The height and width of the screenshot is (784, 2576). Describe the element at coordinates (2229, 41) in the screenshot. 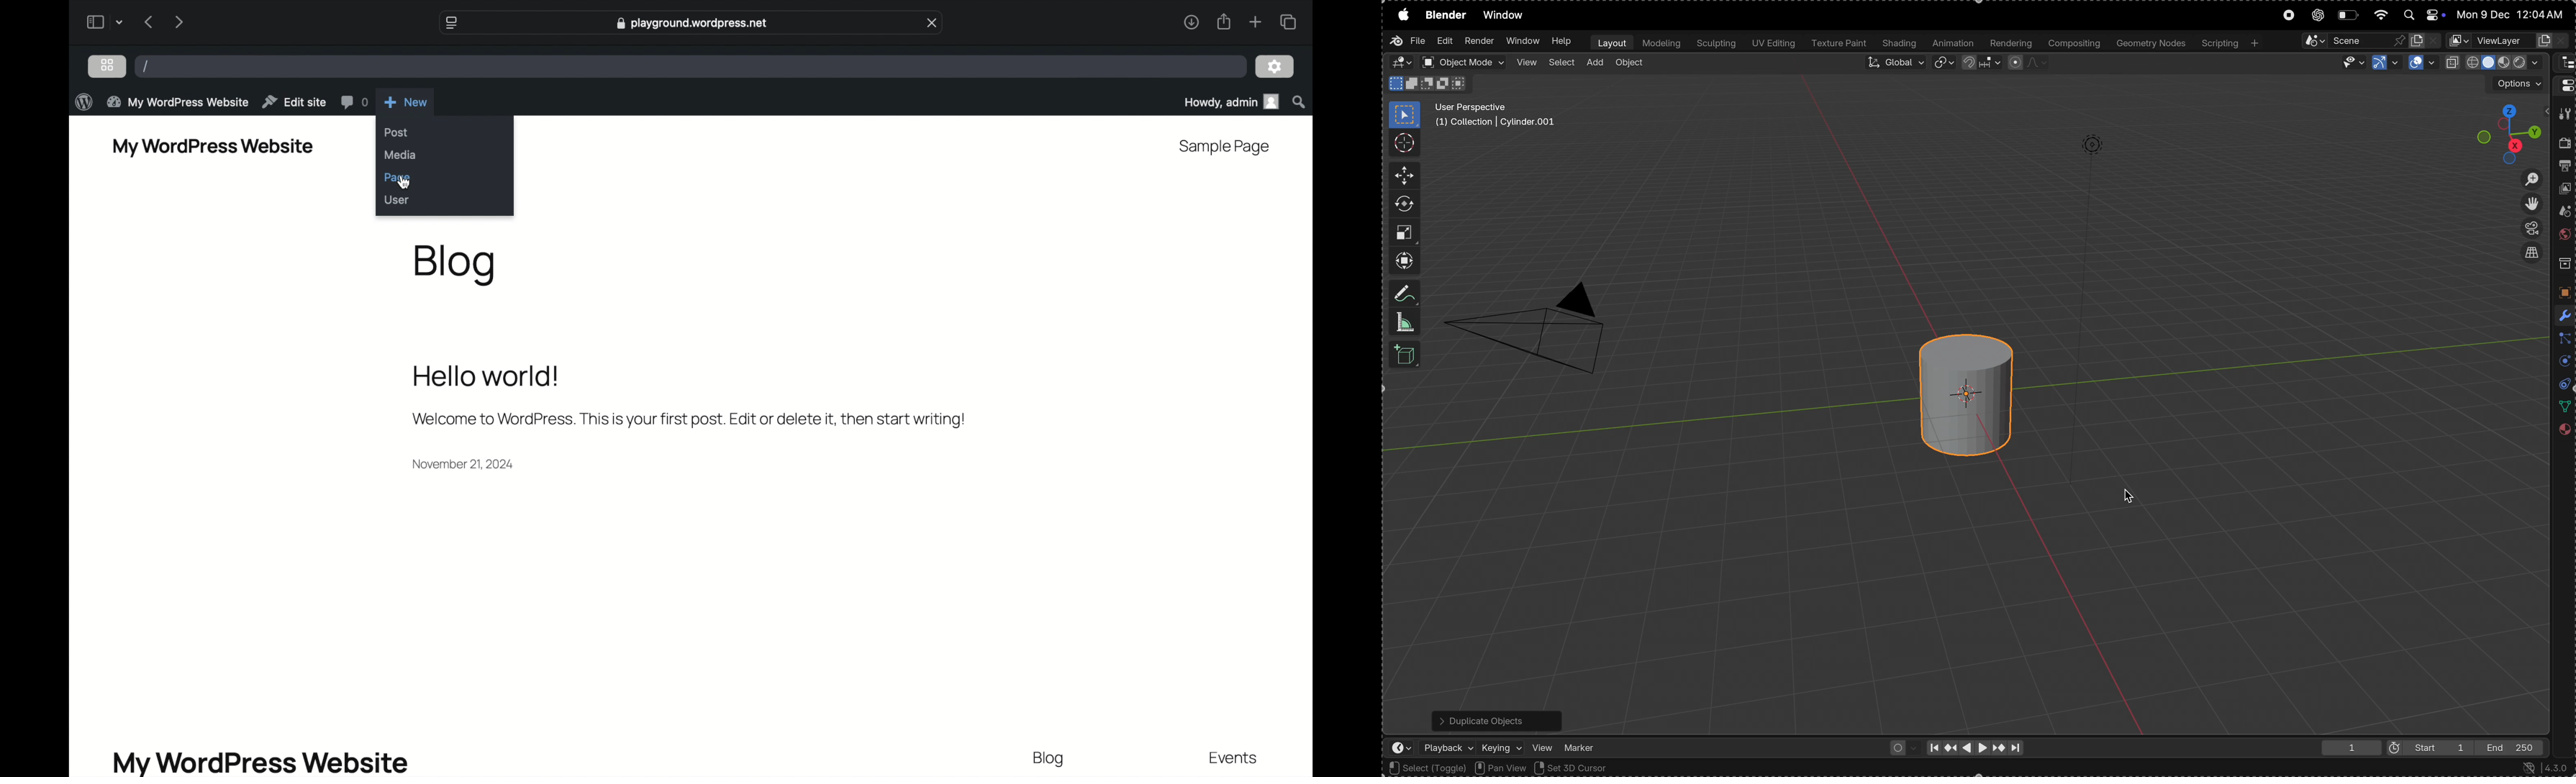

I see `scripting +` at that location.